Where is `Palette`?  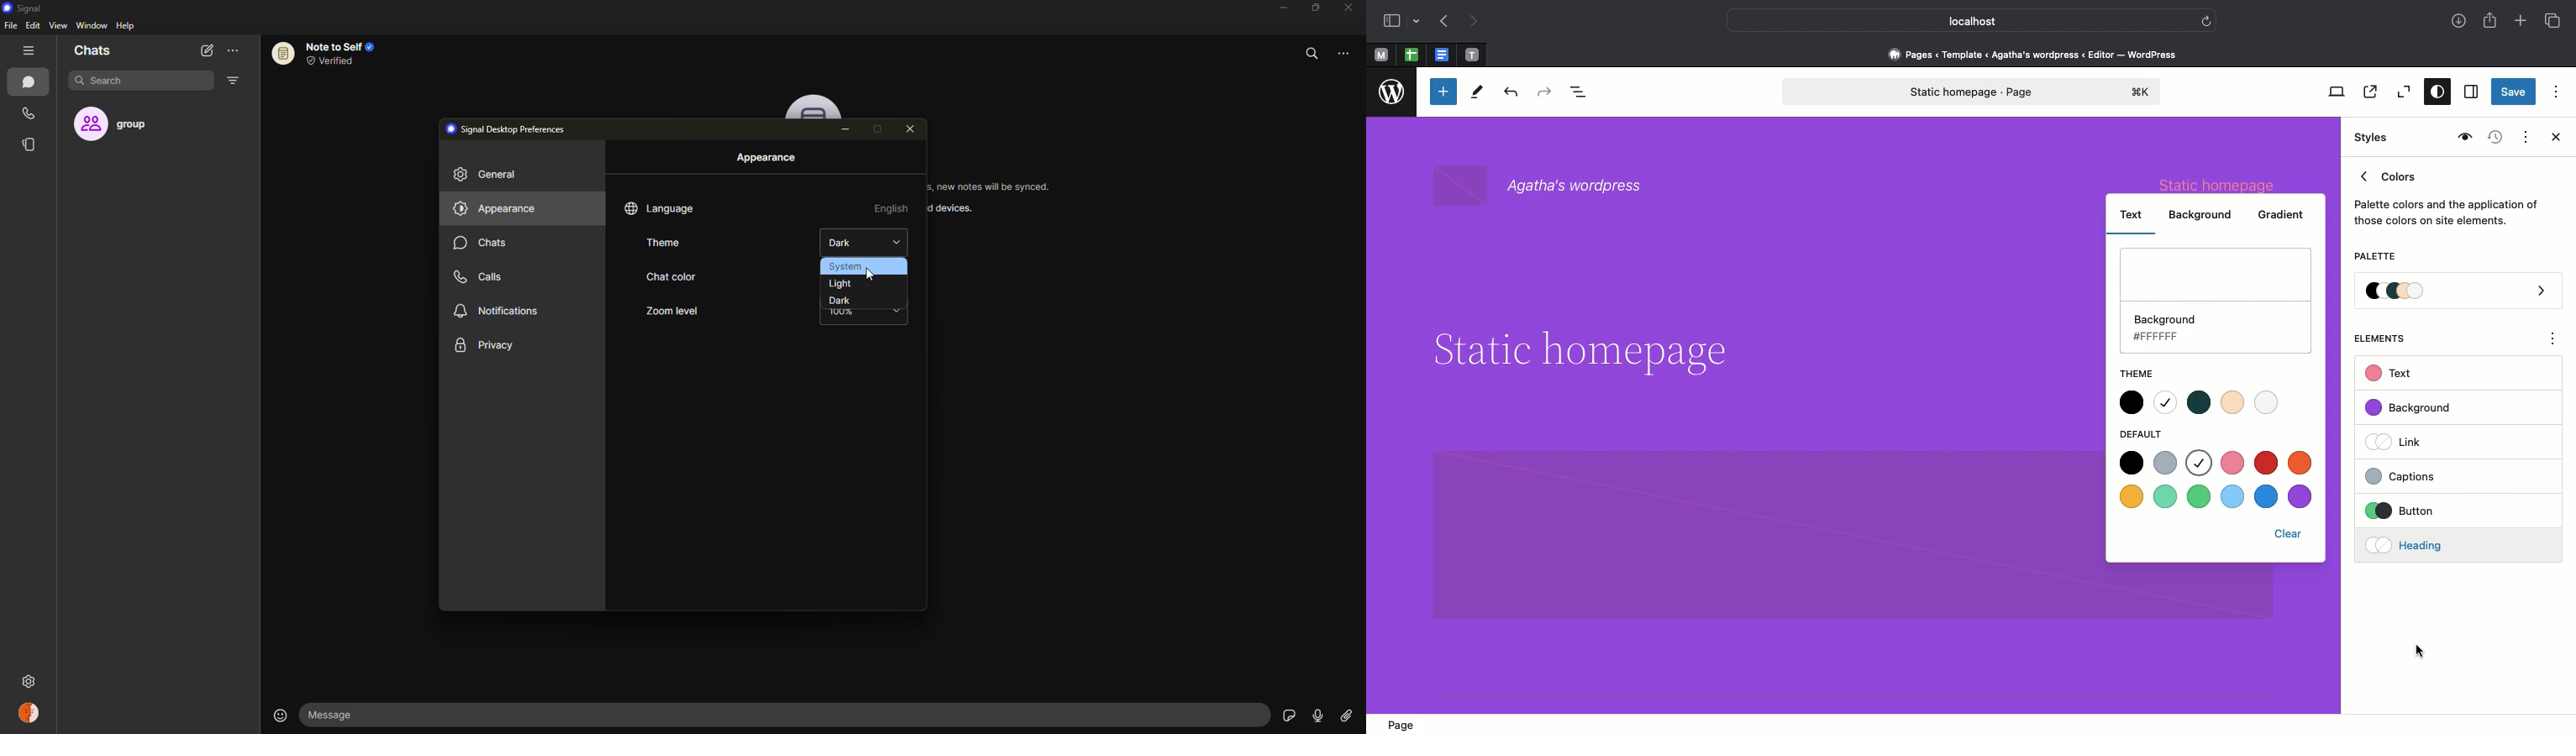
Palette is located at coordinates (2459, 292).